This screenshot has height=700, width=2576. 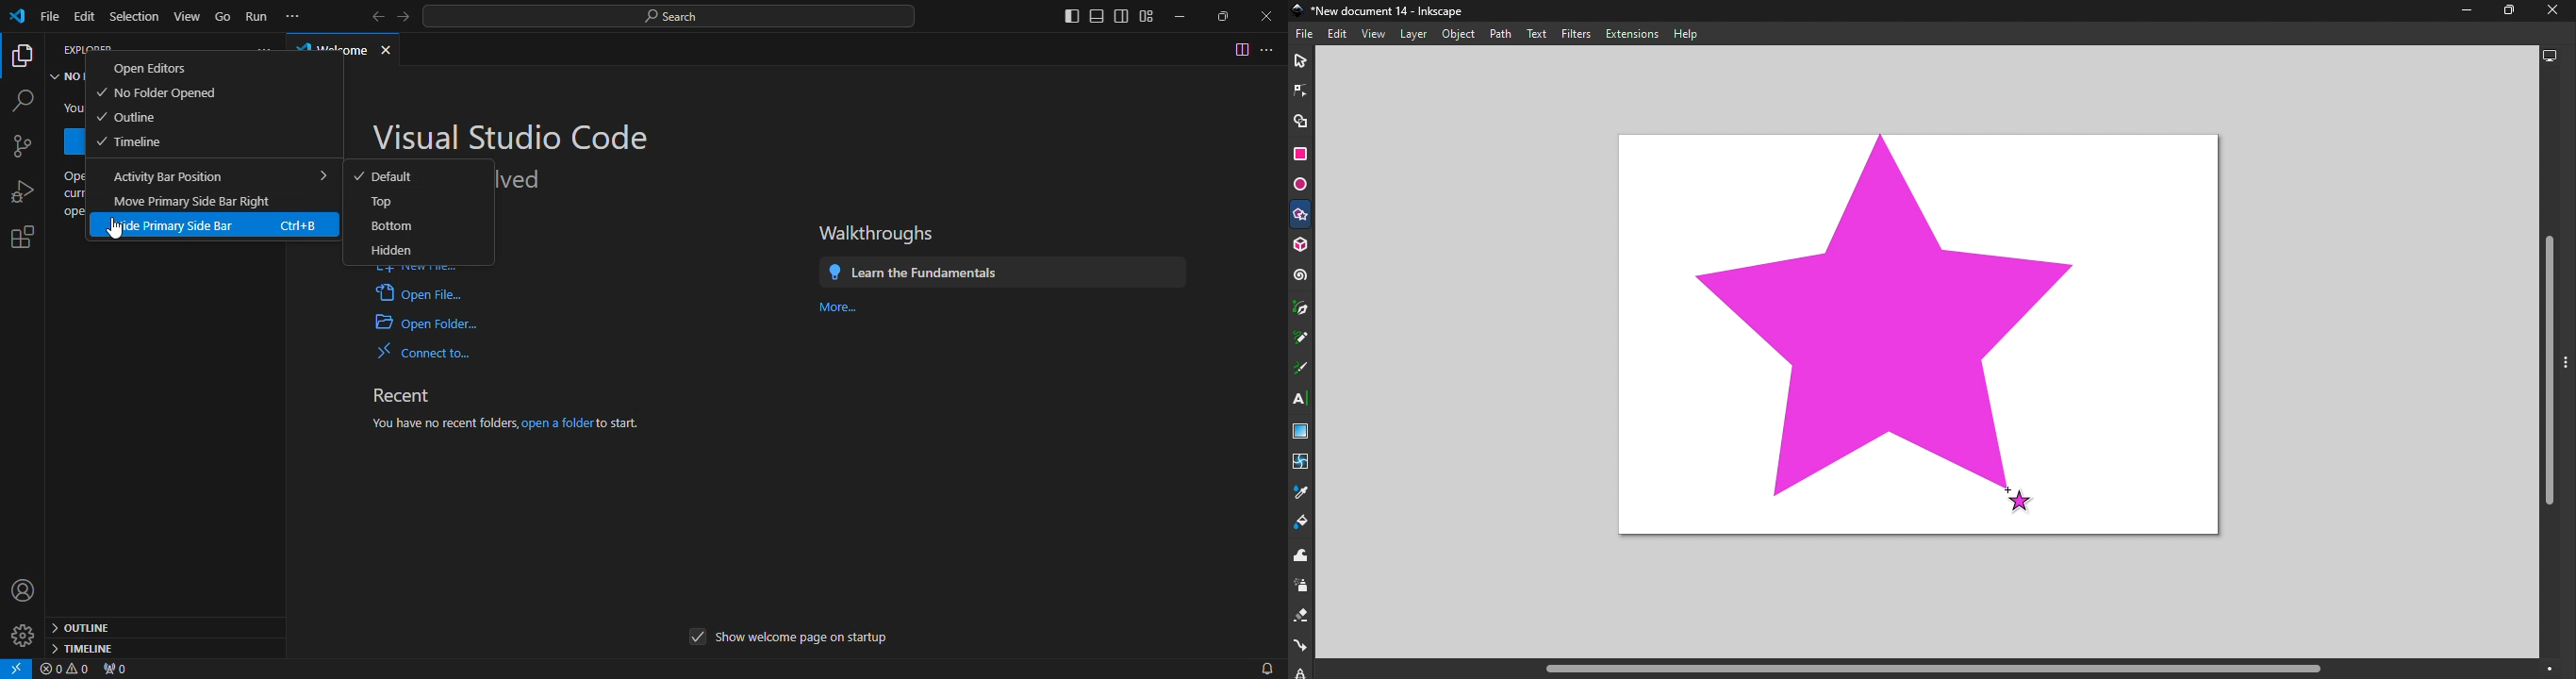 What do you see at coordinates (2568, 375) in the screenshot?
I see `Toggle command panel` at bounding box center [2568, 375].